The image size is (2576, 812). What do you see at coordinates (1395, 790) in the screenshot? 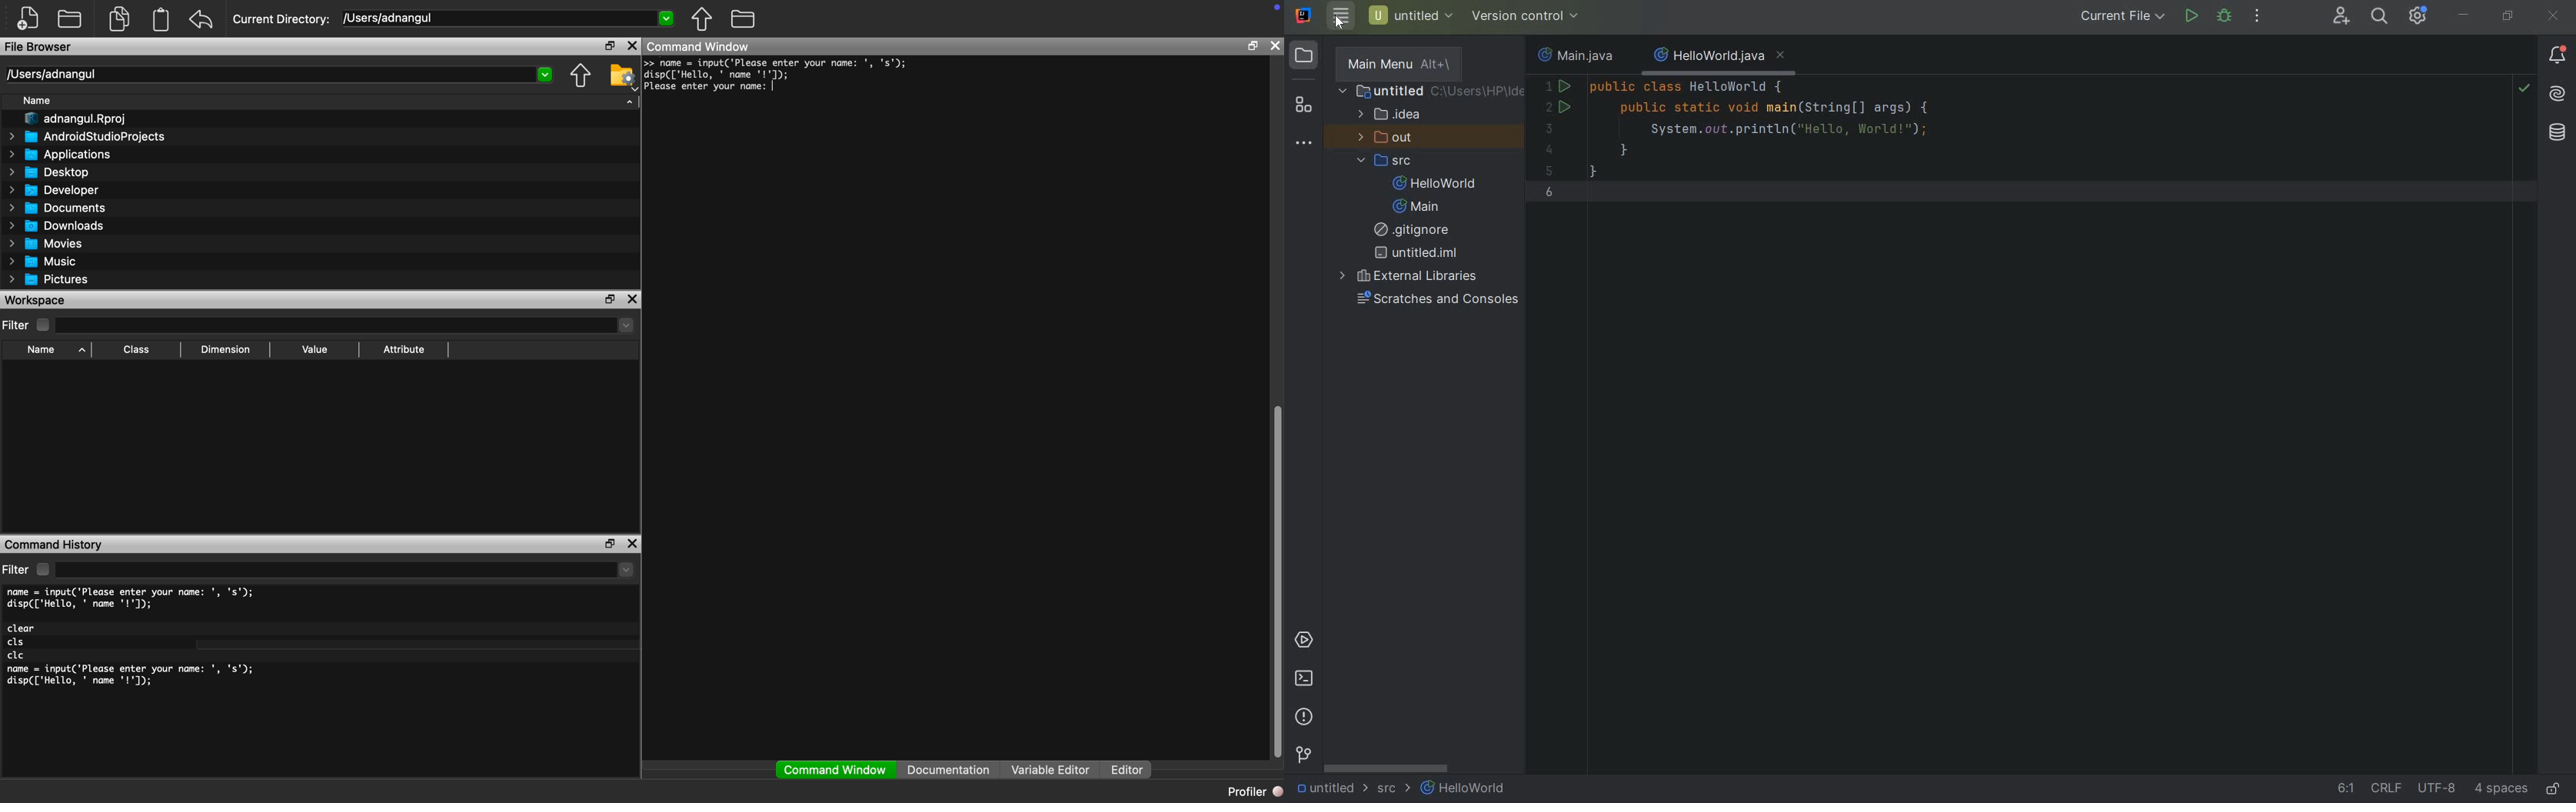
I see `SRC` at bounding box center [1395, 790].